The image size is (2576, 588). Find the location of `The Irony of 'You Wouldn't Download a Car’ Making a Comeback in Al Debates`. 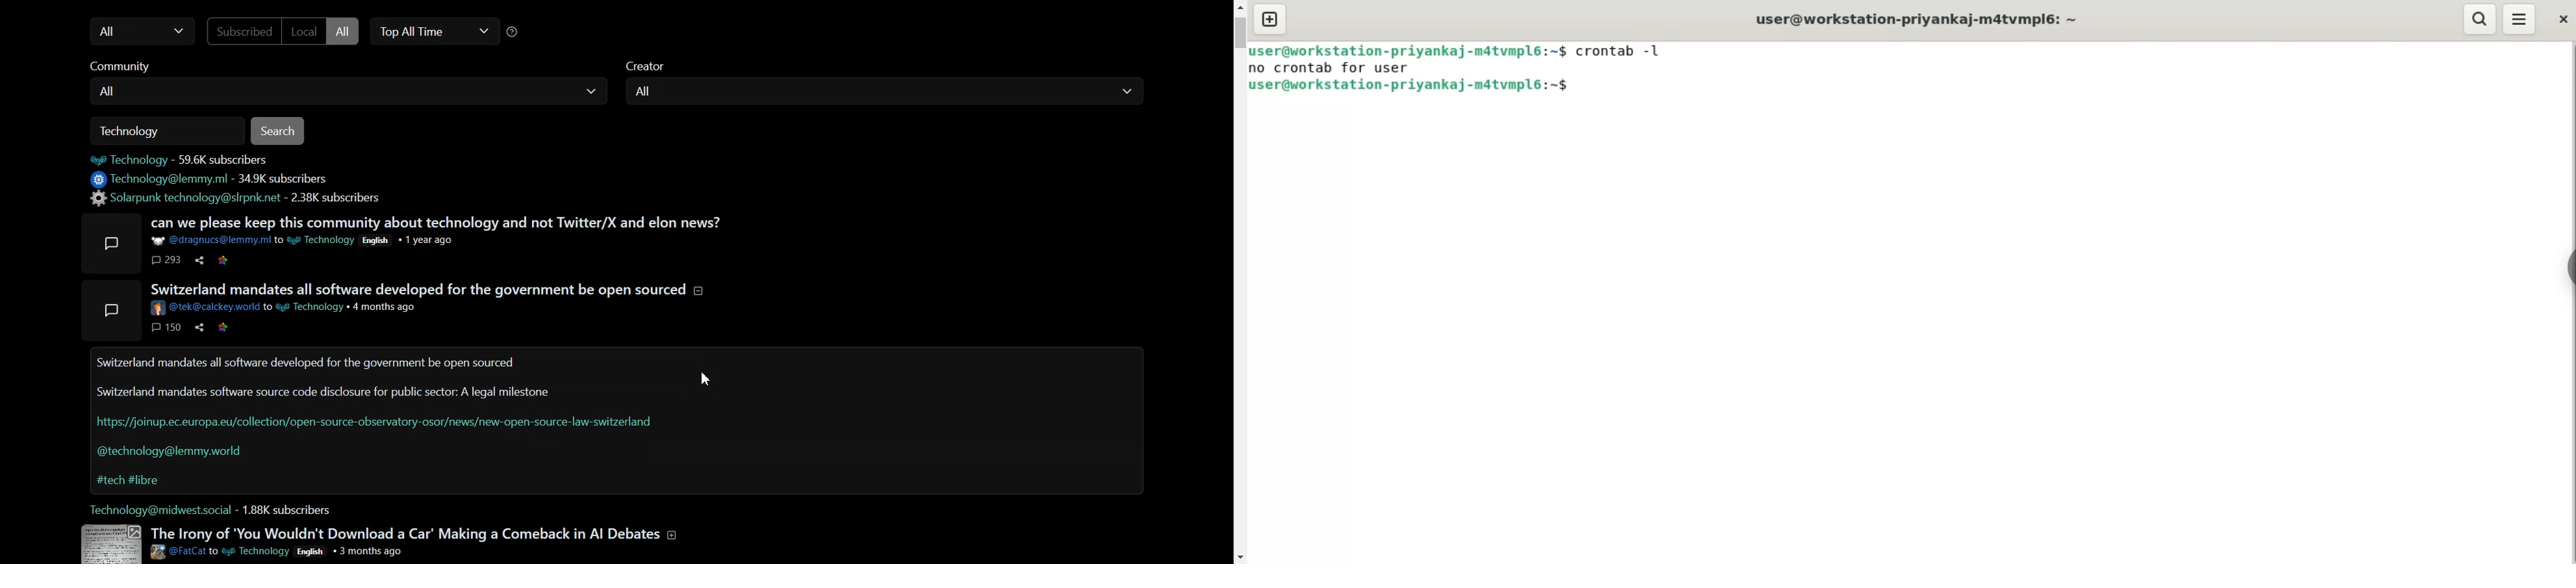

The Irony of 'You Wouldn't Download a Car’ Making a Comeback in Al Debates is located at coordinates (415, 534).